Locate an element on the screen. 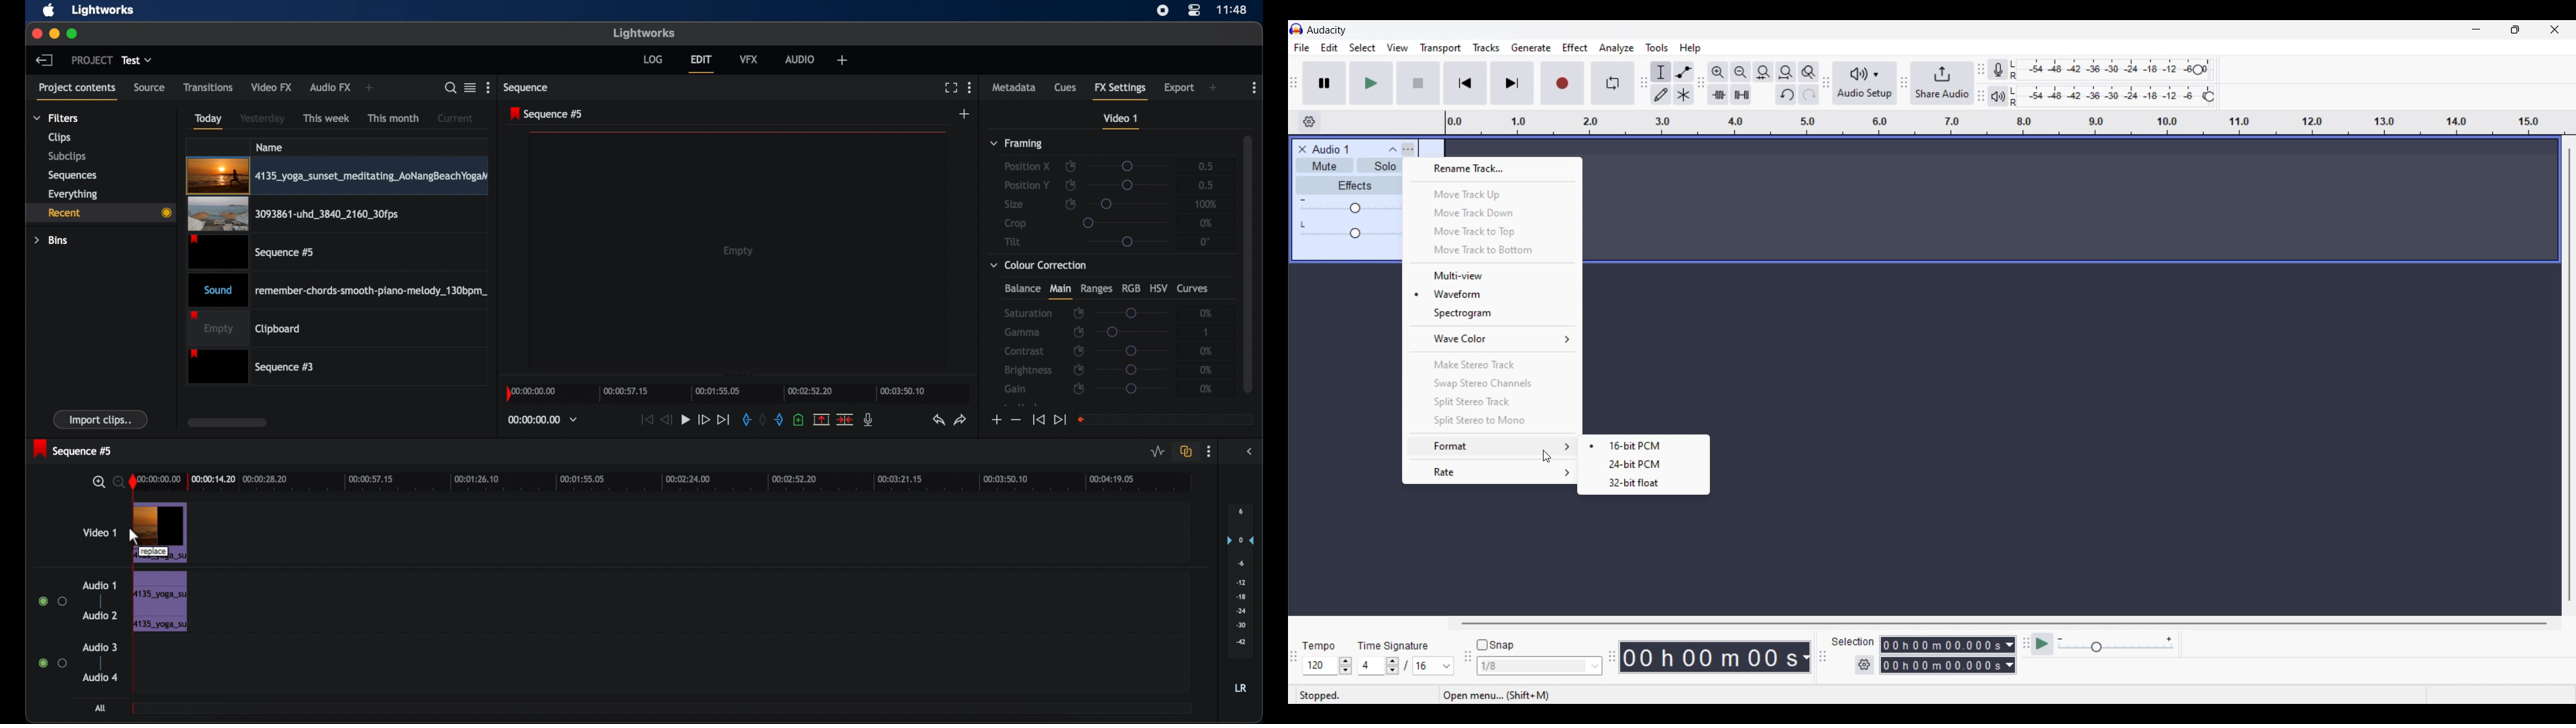 This screenshot has height=728, width=2576. Multitool is located at coordinates (1684, 95).